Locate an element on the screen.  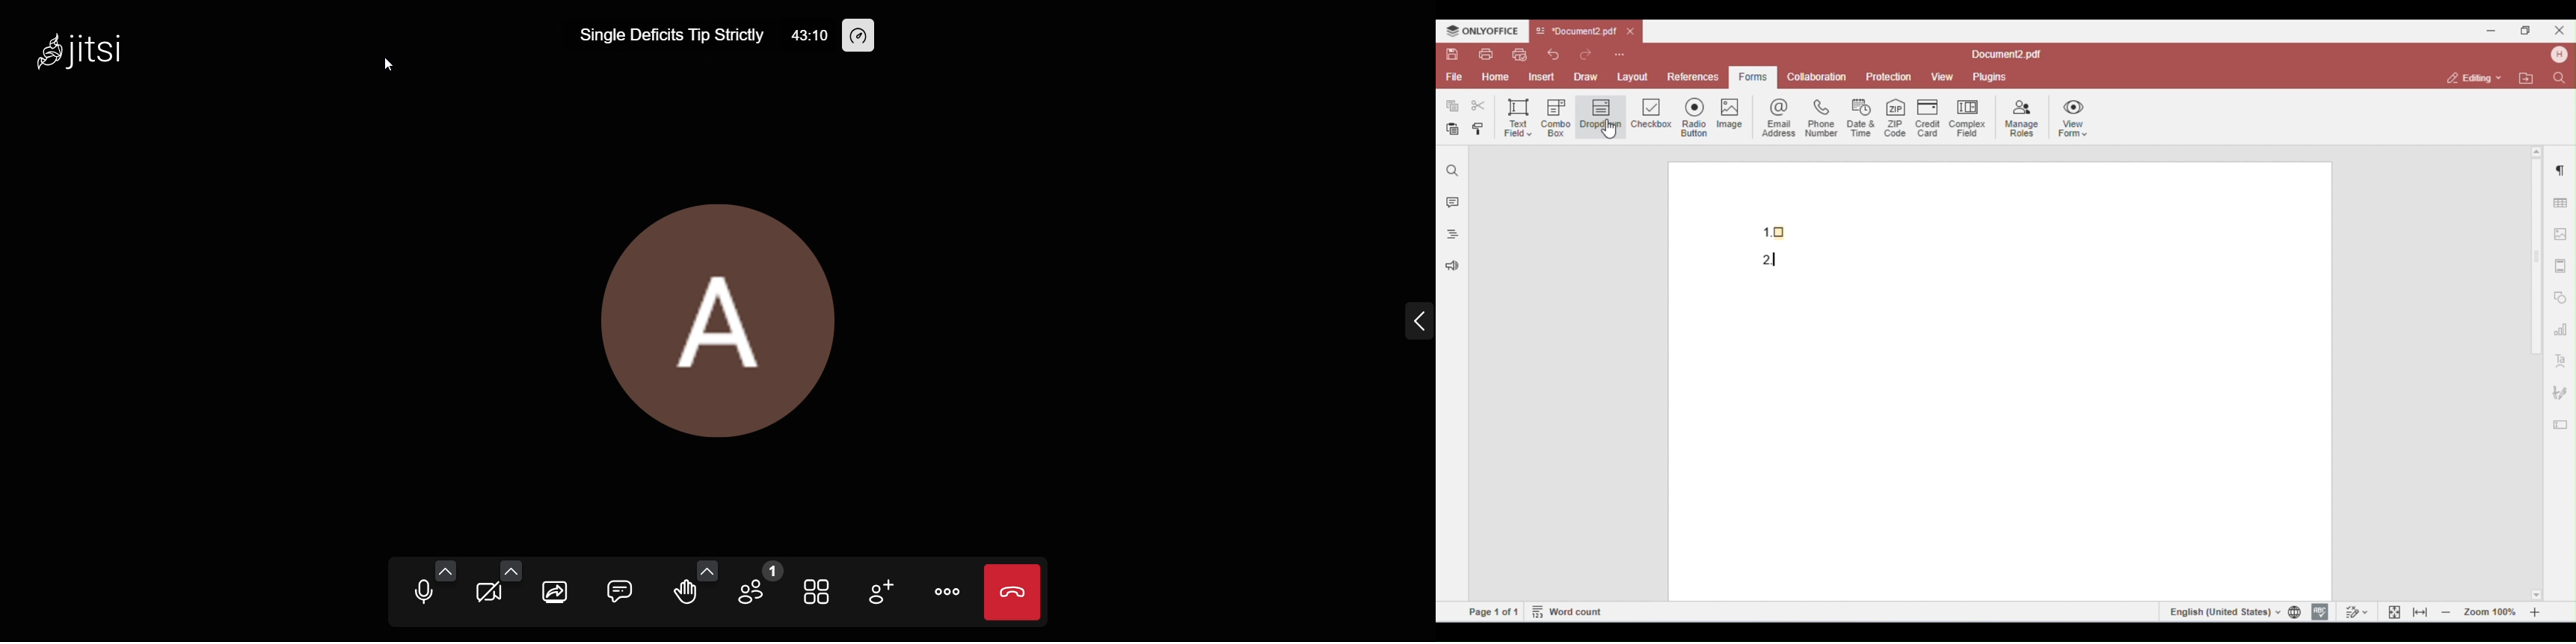
video setting is located at coordinates (511, 569).